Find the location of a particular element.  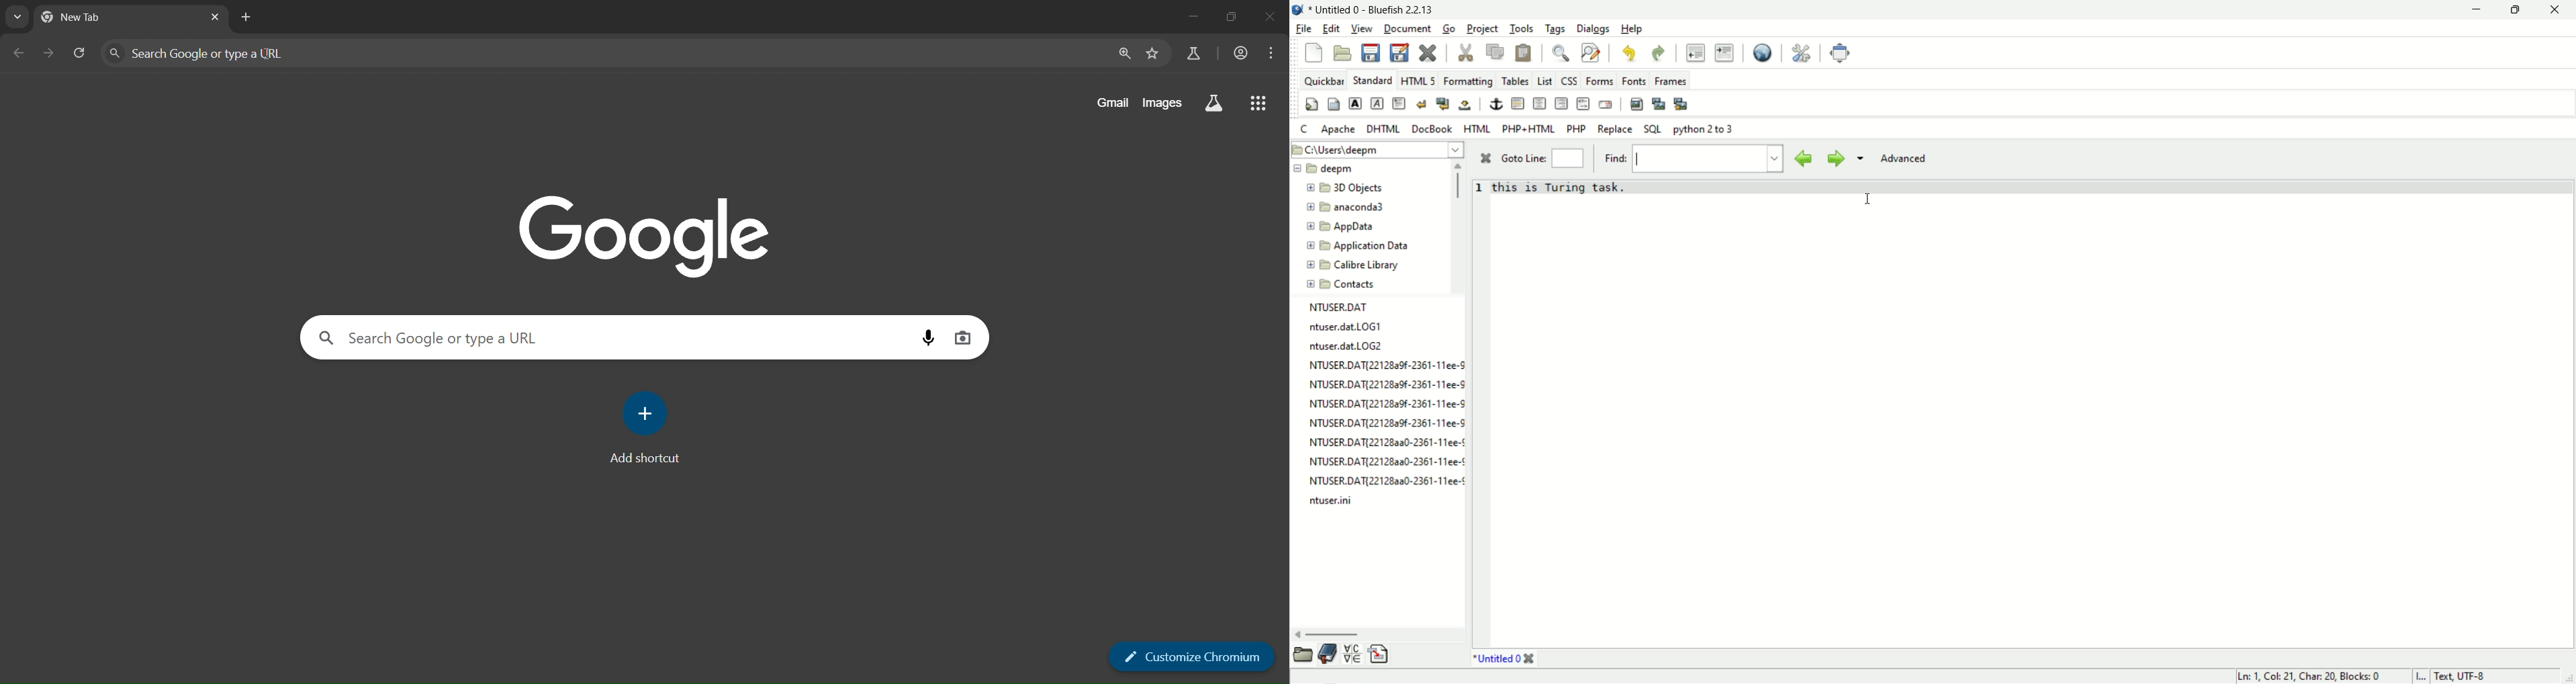

find and replace is located at coordinates (1591, 53).